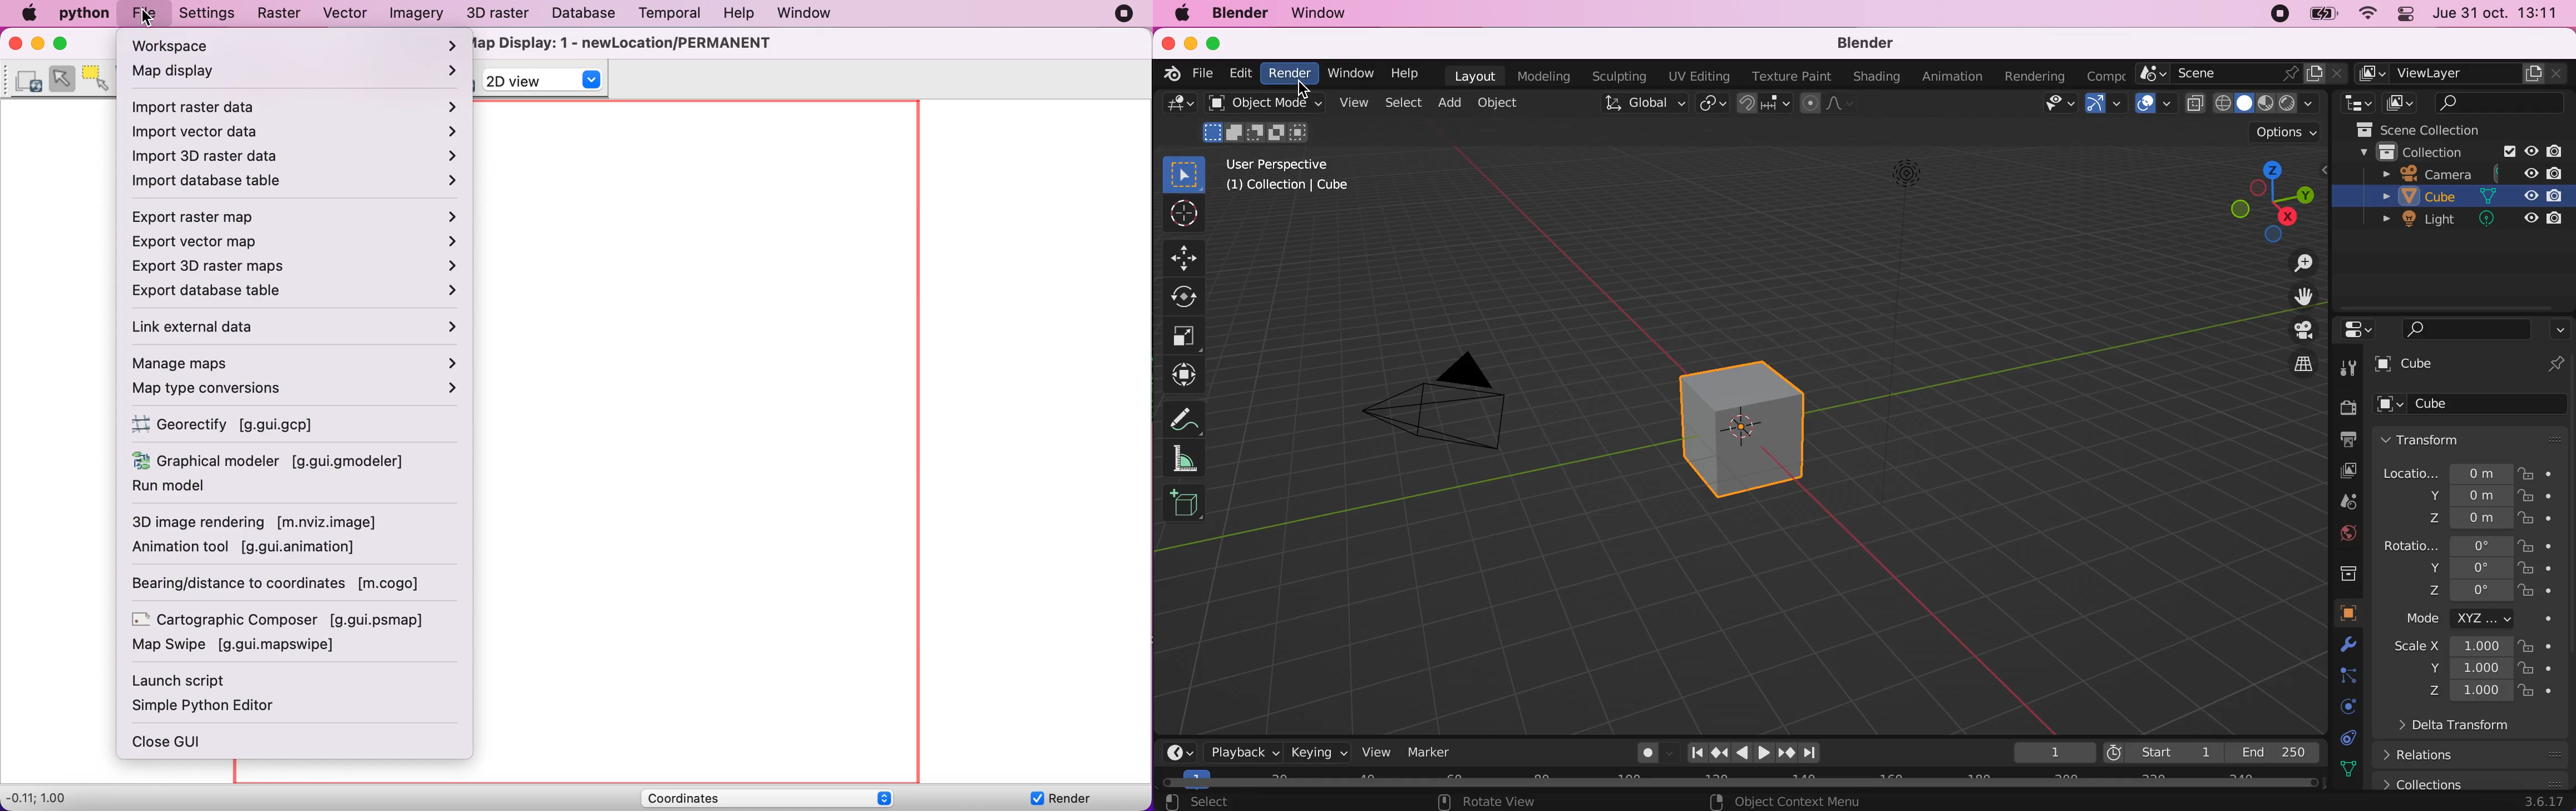 The image size is (2576, 812). What do you see at coordinates (2497, 13) in the screenshot?
I see `jue 31 oct. 13:11` at bounding box center [2497, 13].